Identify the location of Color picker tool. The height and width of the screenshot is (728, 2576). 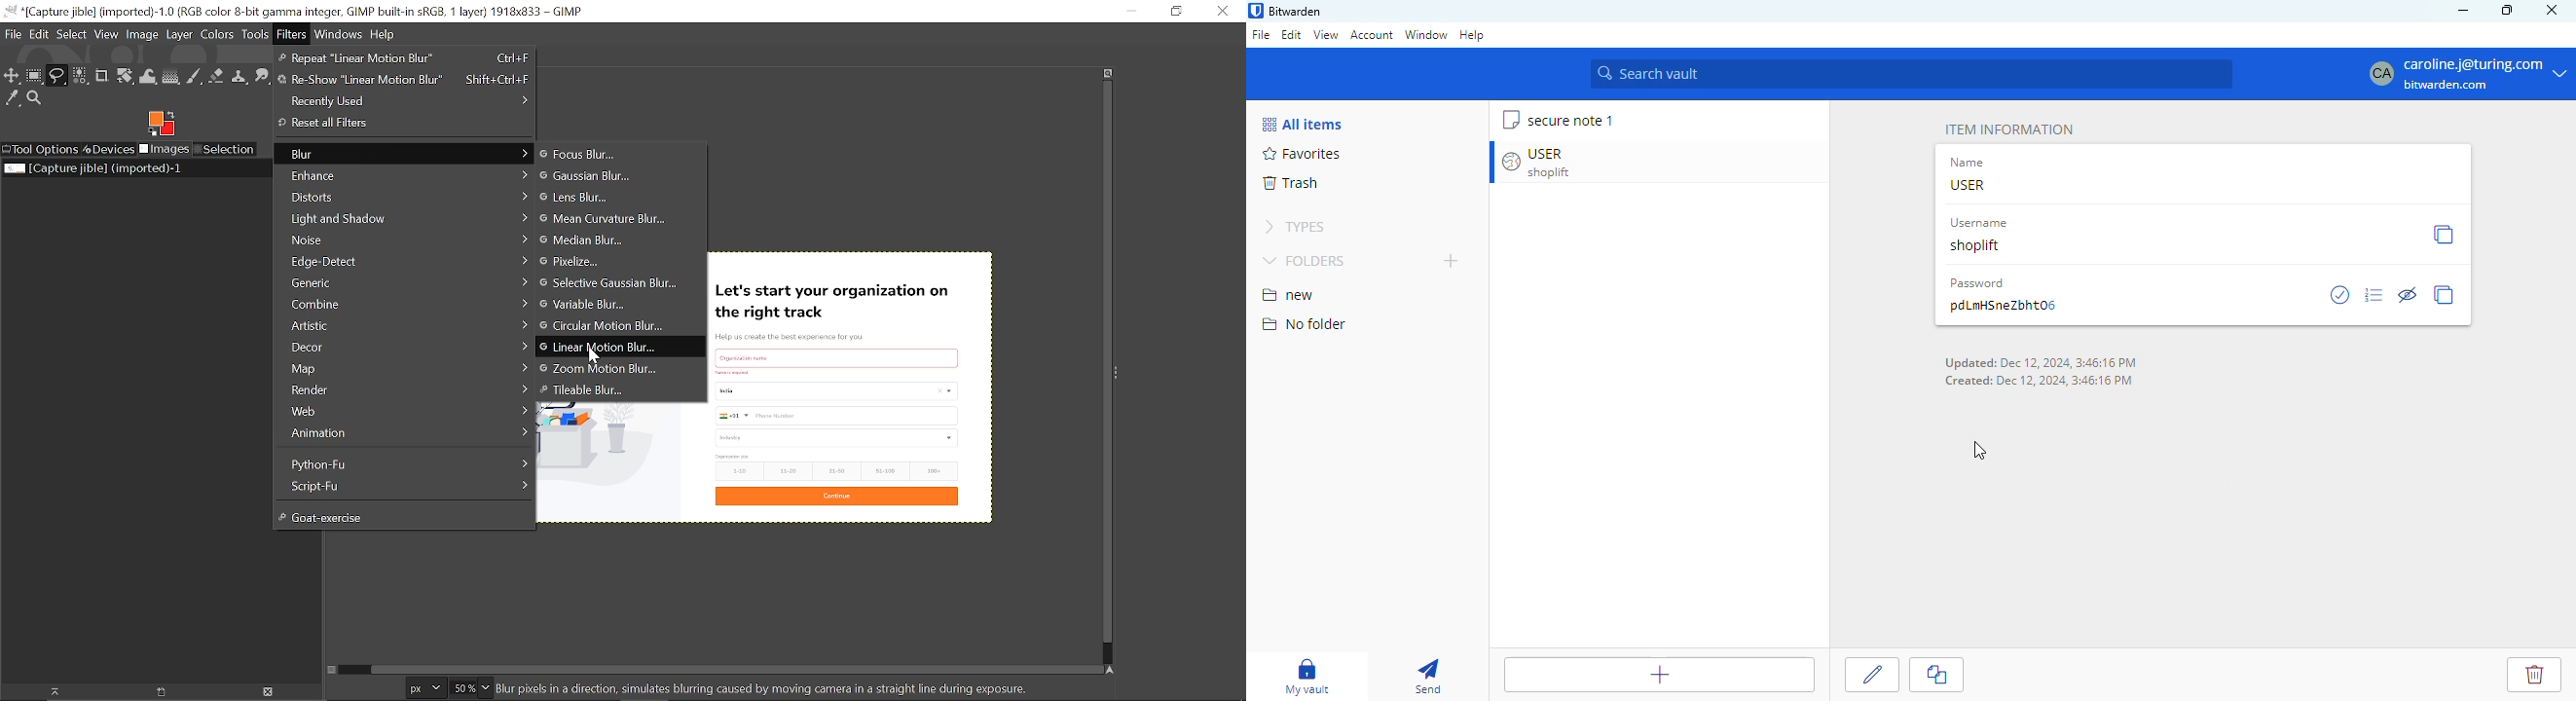
(13, 99).